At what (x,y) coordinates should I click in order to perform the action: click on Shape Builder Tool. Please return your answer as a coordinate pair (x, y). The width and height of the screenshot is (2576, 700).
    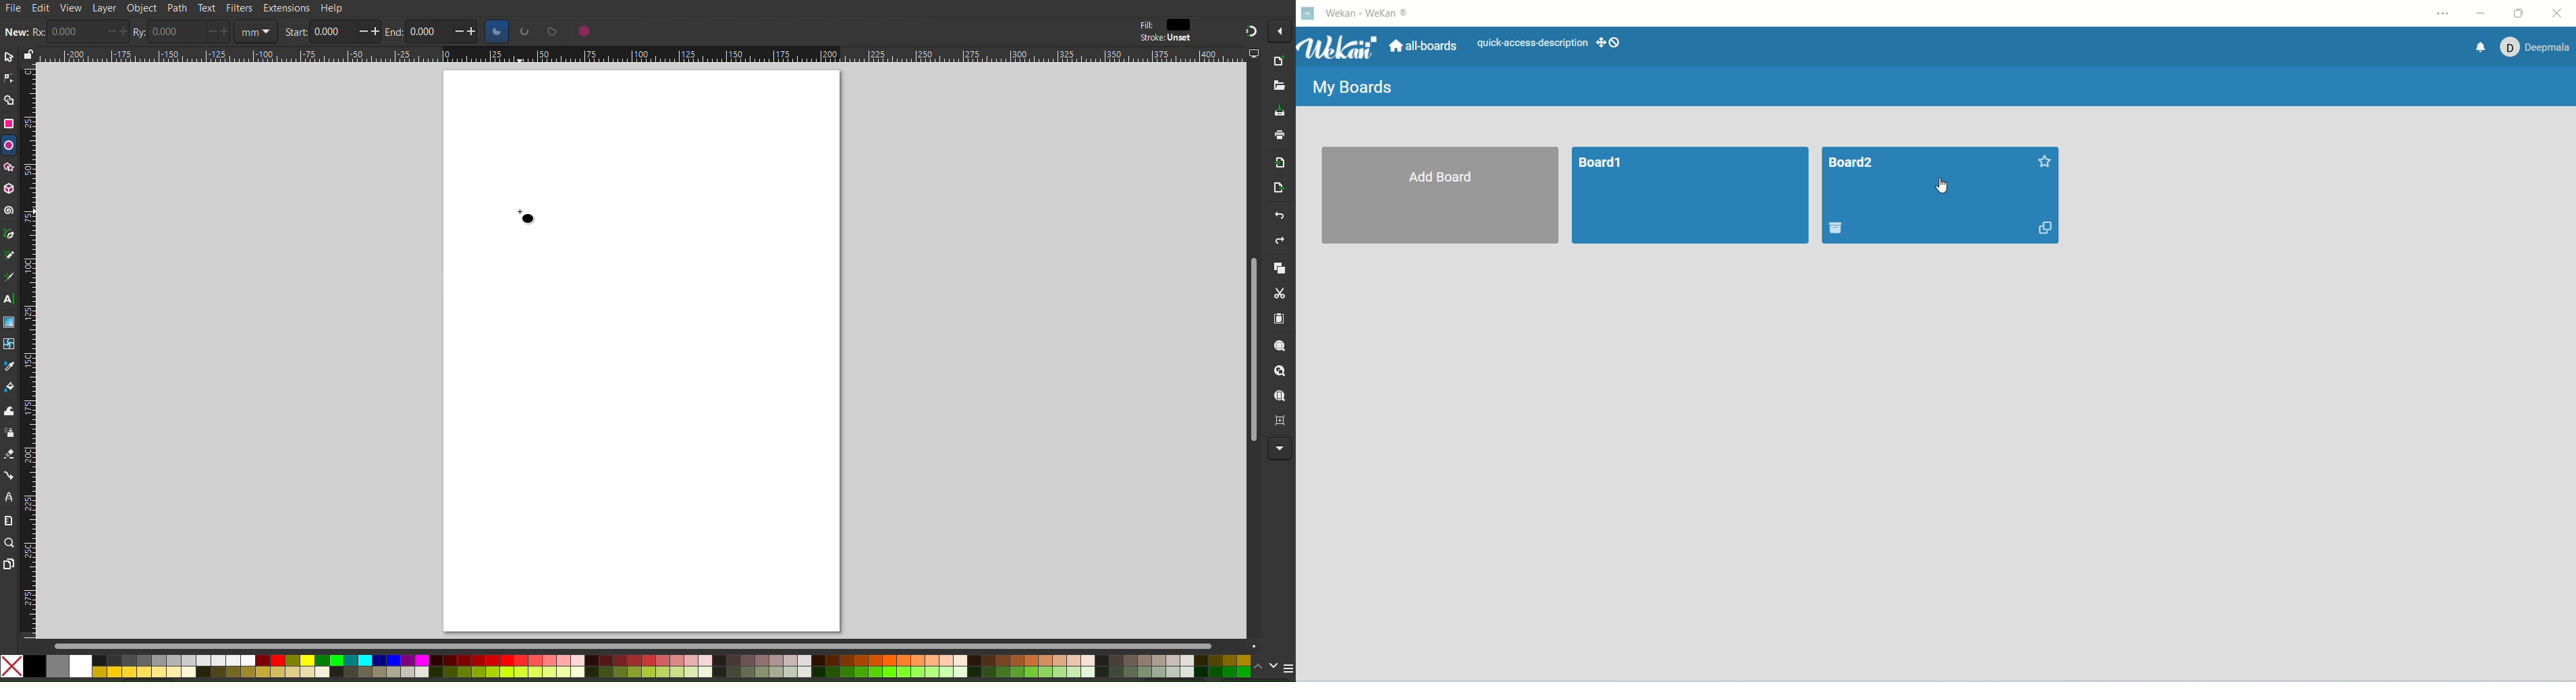
    Looking at the image, I should click on (9, 99).